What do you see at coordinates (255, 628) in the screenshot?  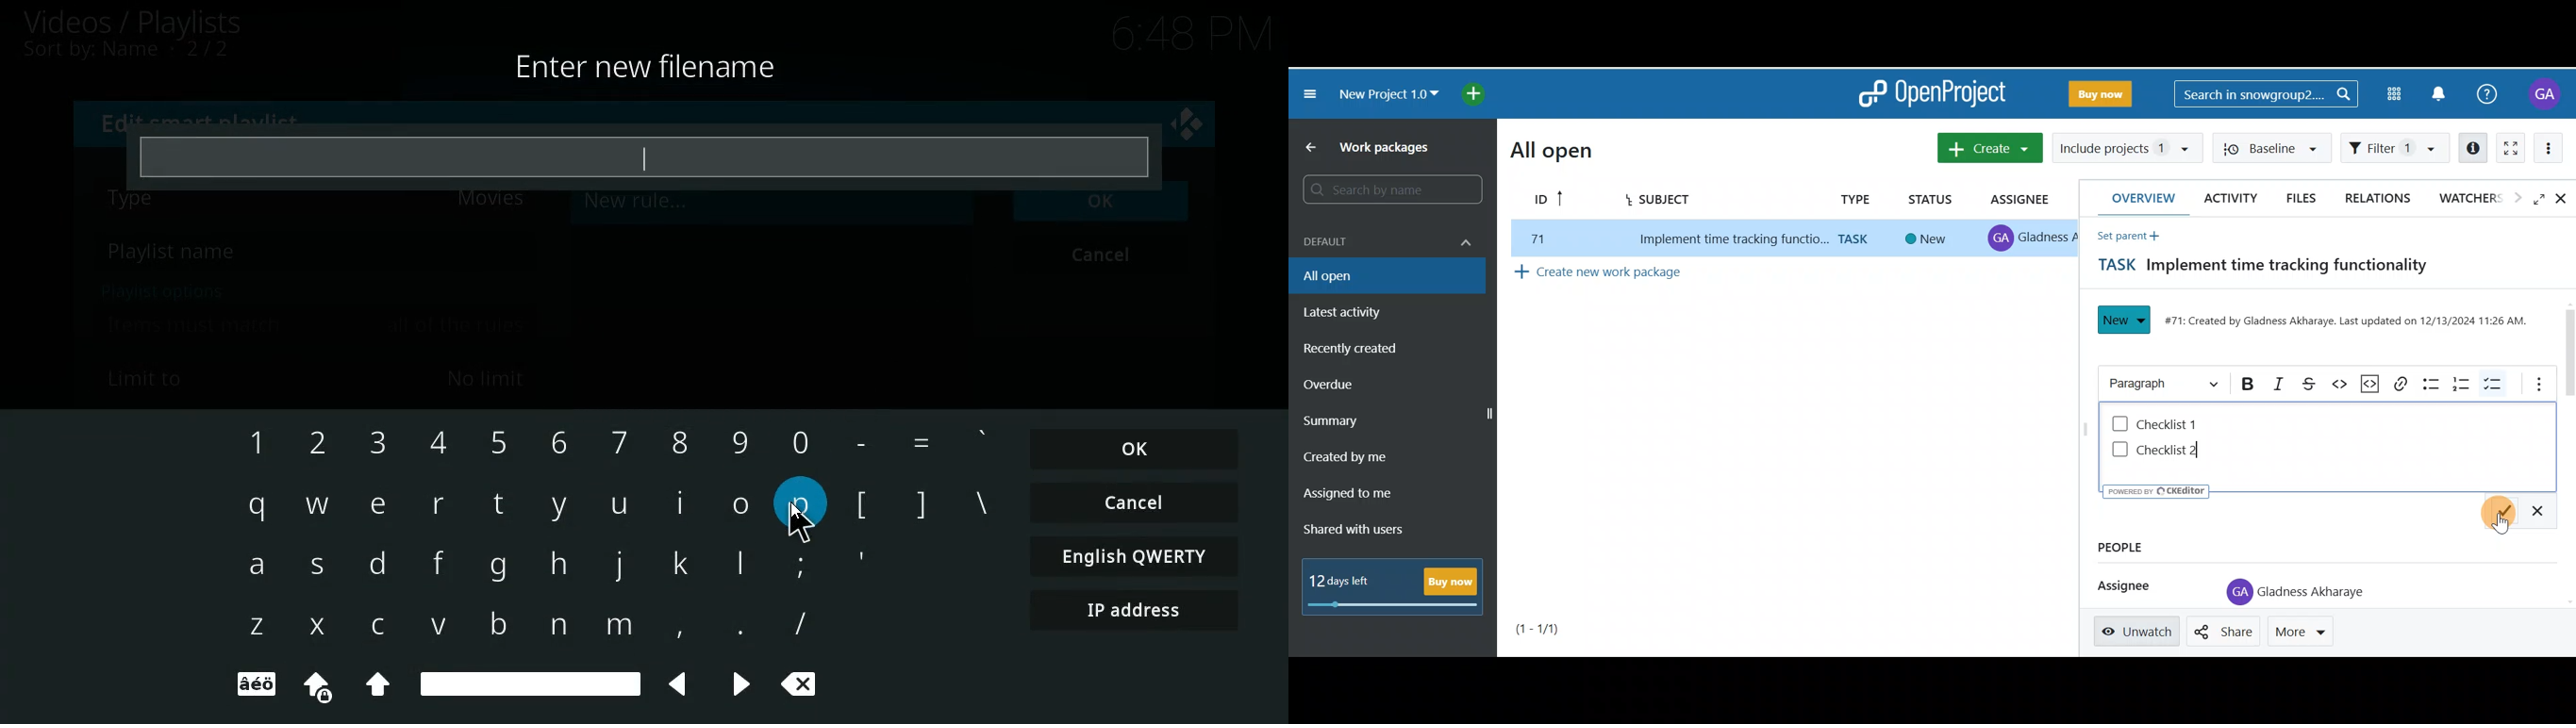 I see `z` at bounding box center [255, 628].